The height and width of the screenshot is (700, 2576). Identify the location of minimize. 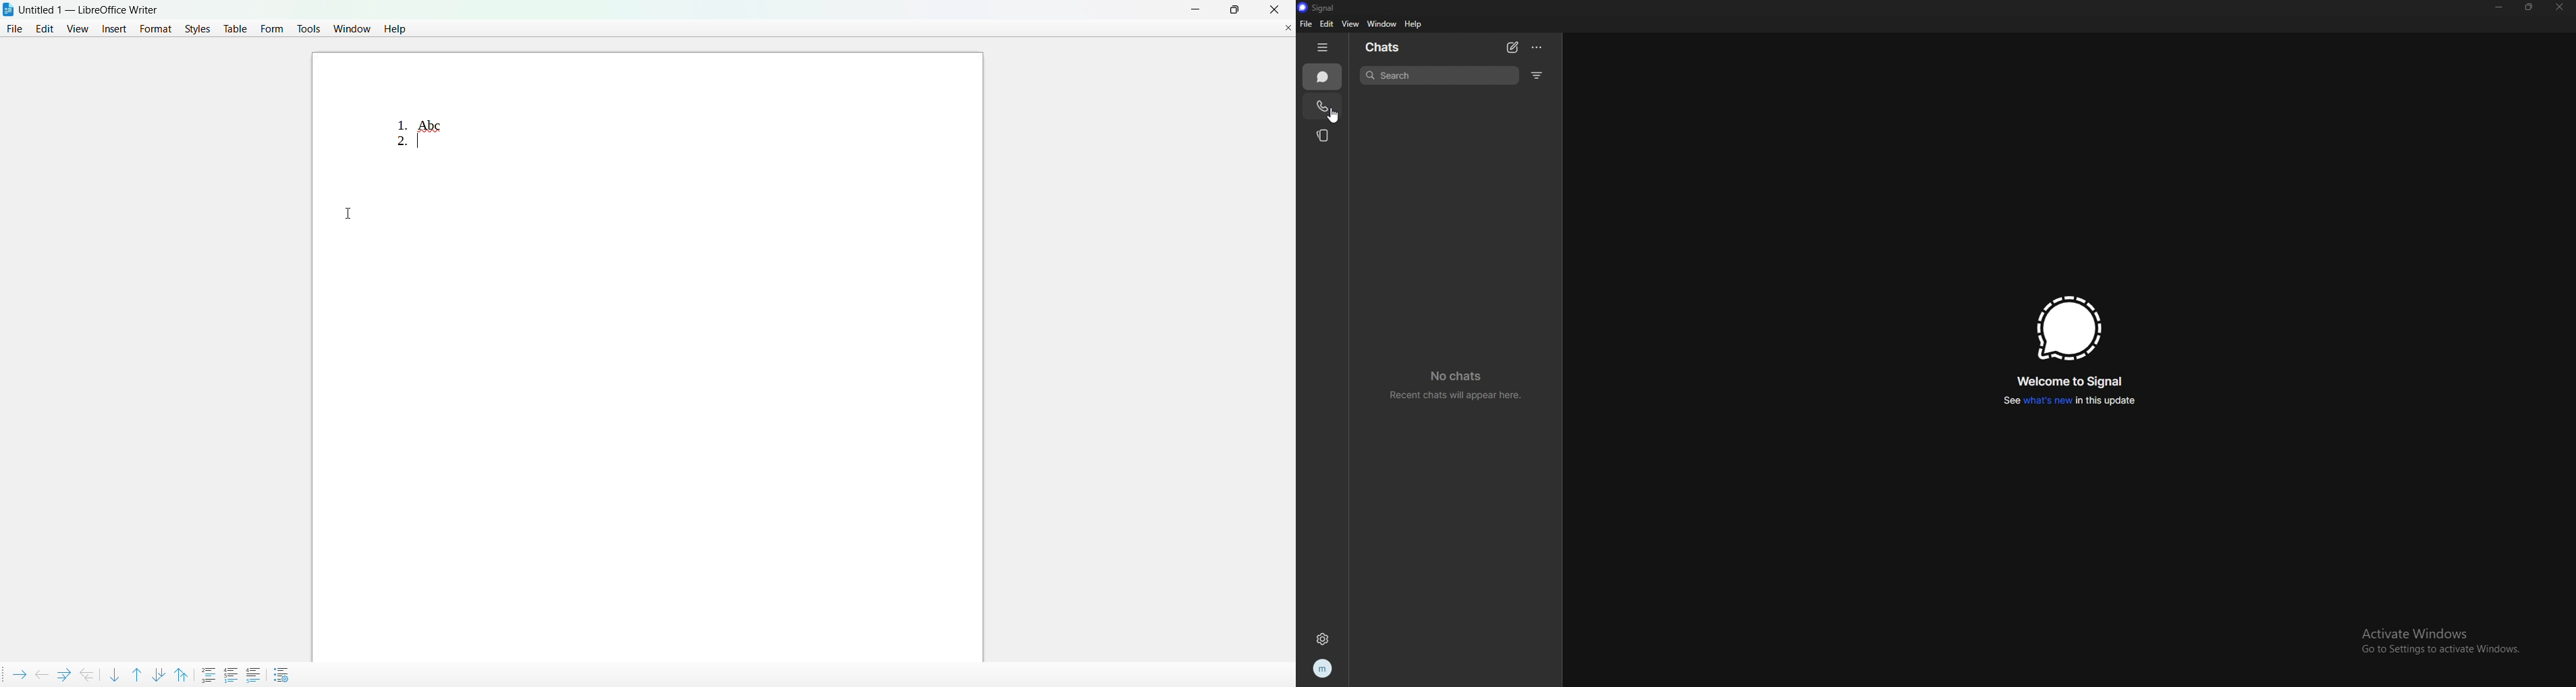
(2500, 6).